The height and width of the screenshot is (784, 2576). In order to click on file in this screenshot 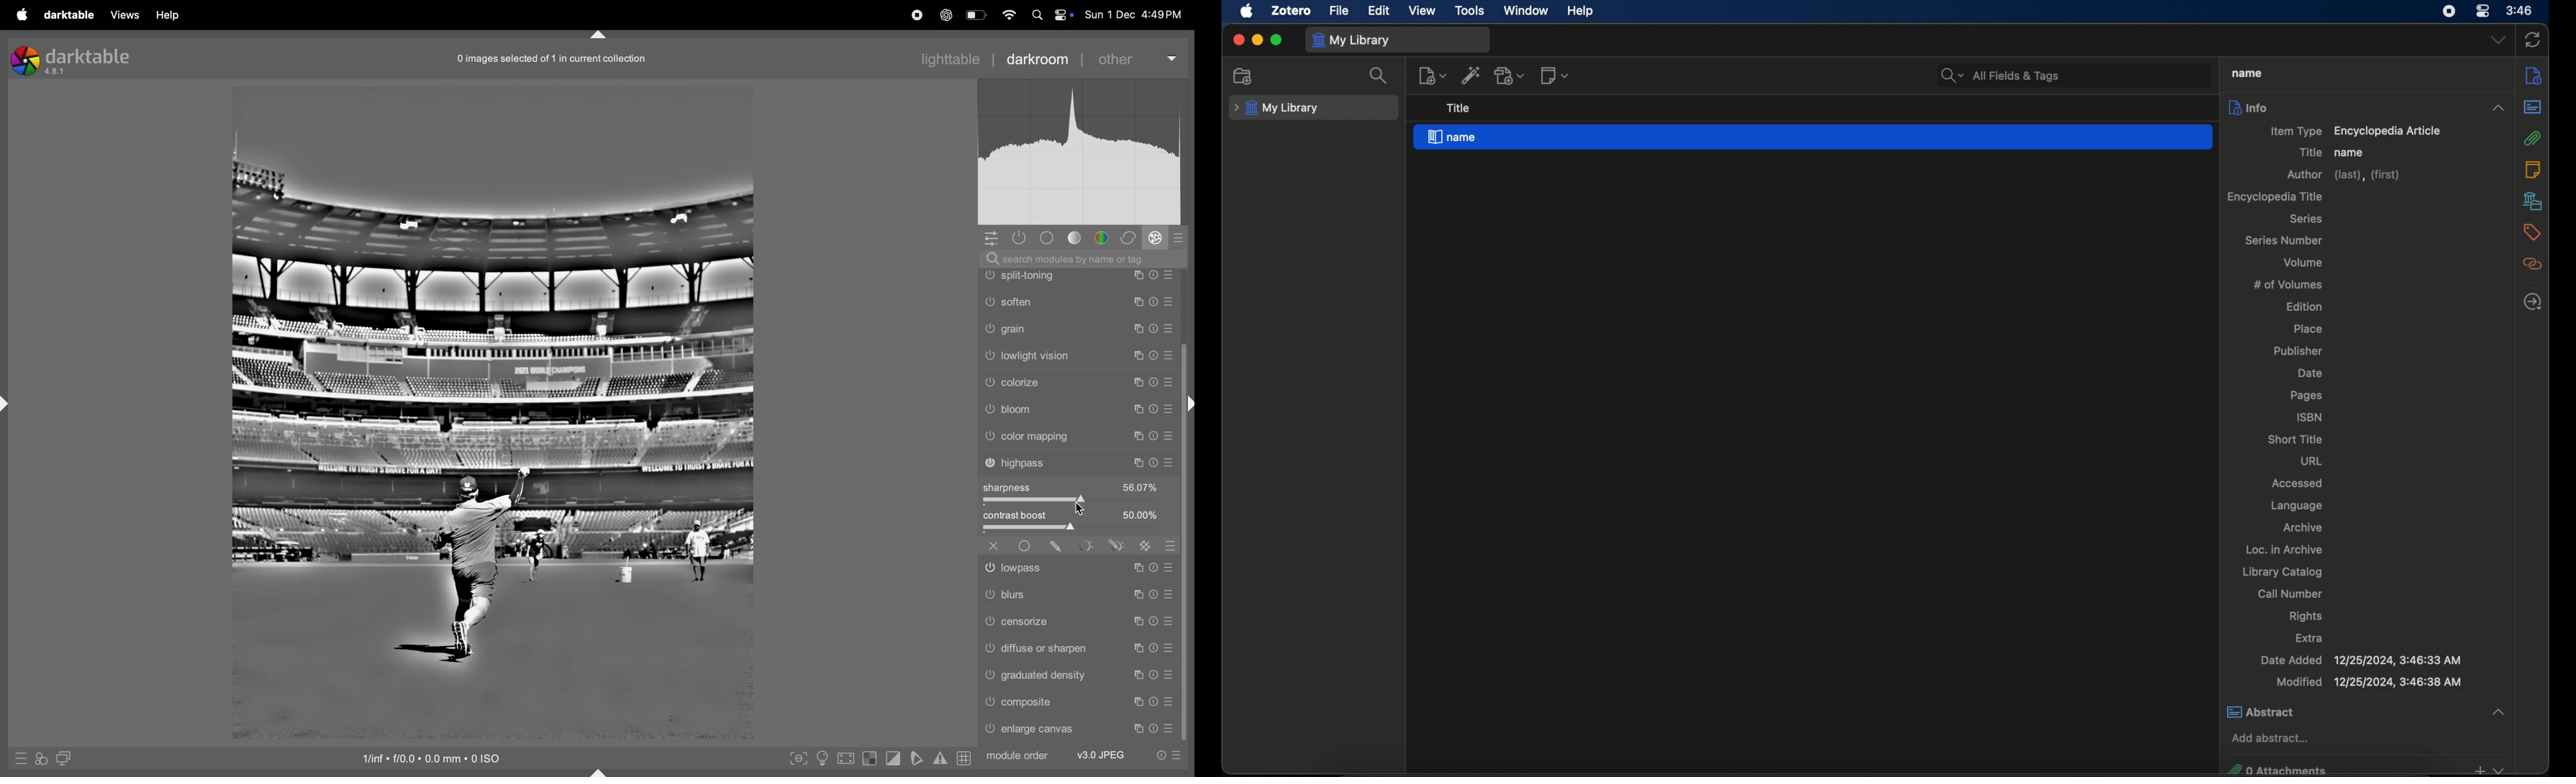, I will do `click(1338, 9)`.